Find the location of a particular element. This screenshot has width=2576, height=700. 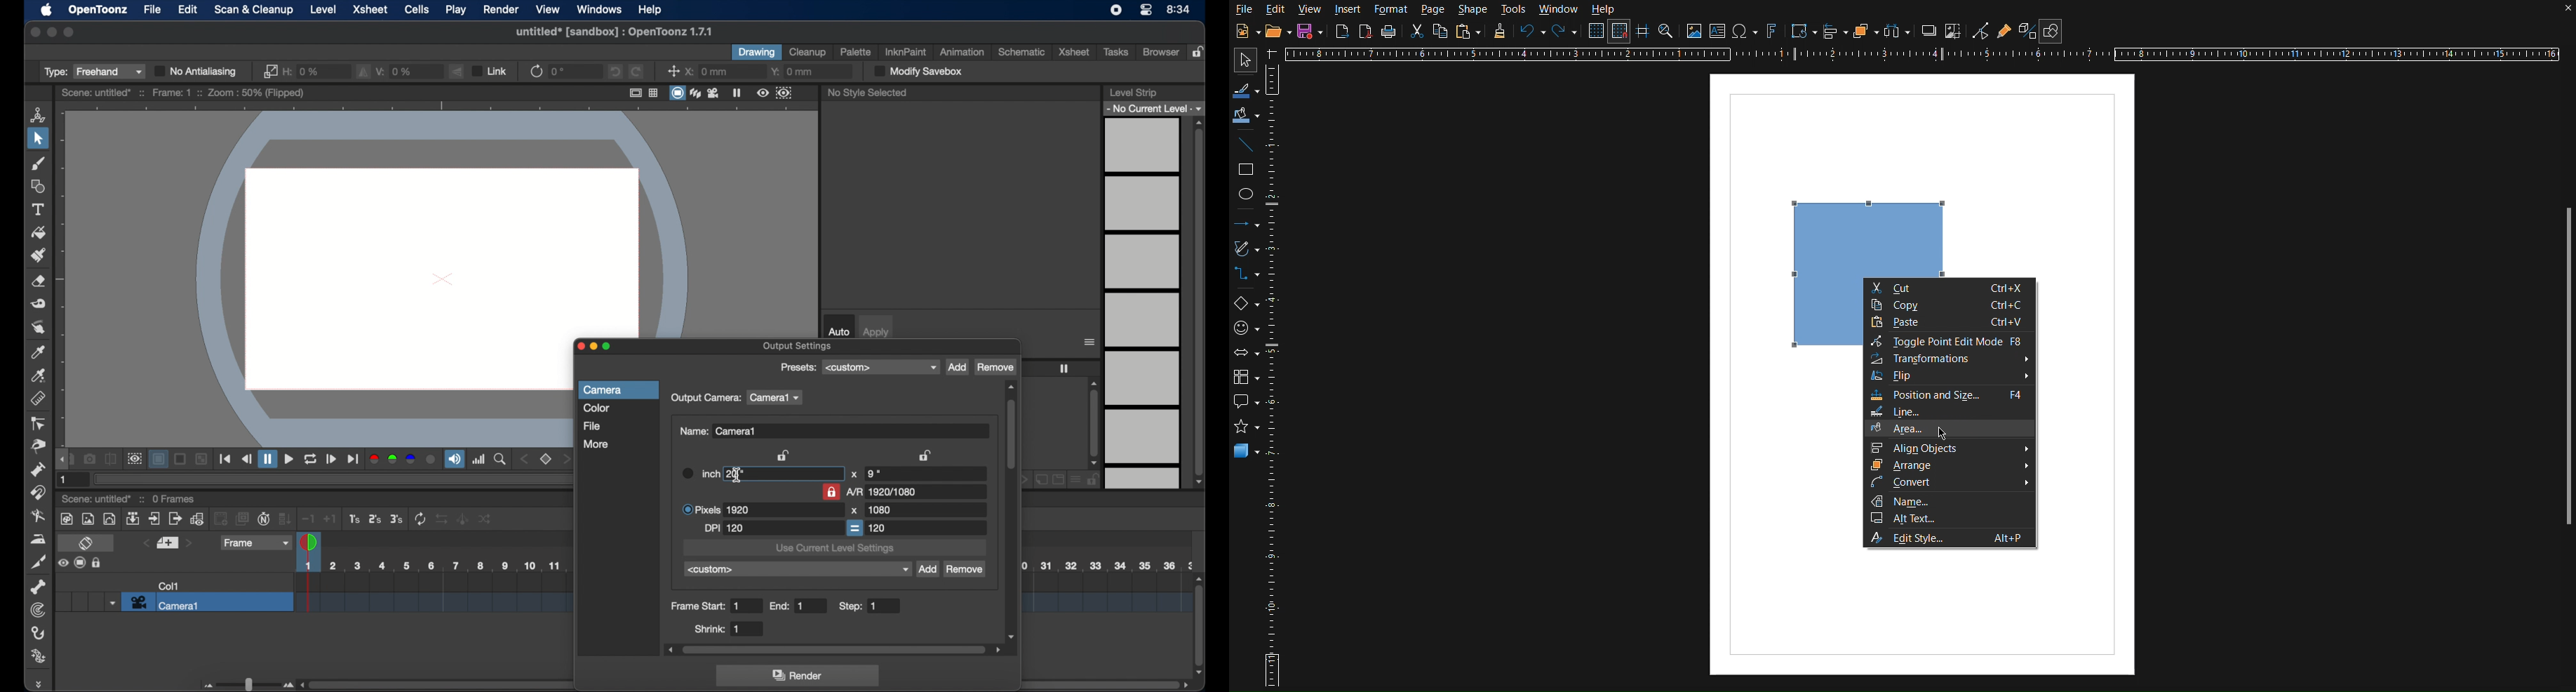

Arrange is located at coordinates (1863, 32).